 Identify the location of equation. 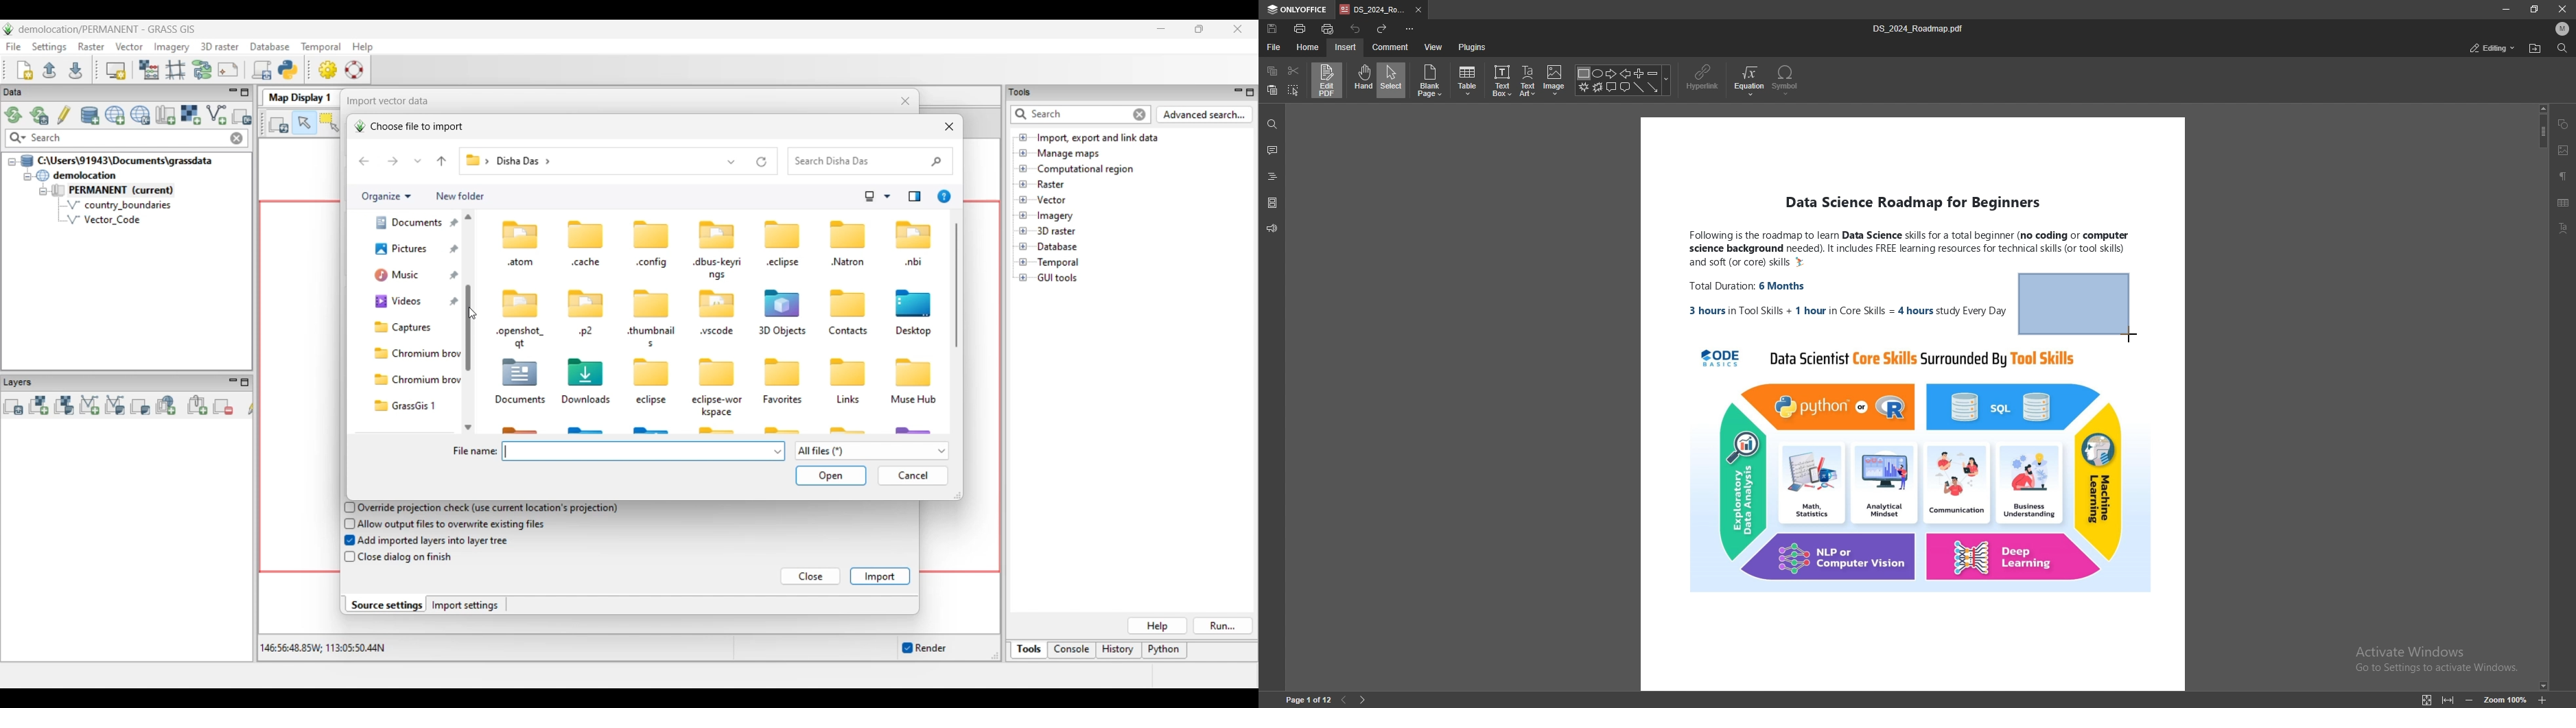
(1750, 80).